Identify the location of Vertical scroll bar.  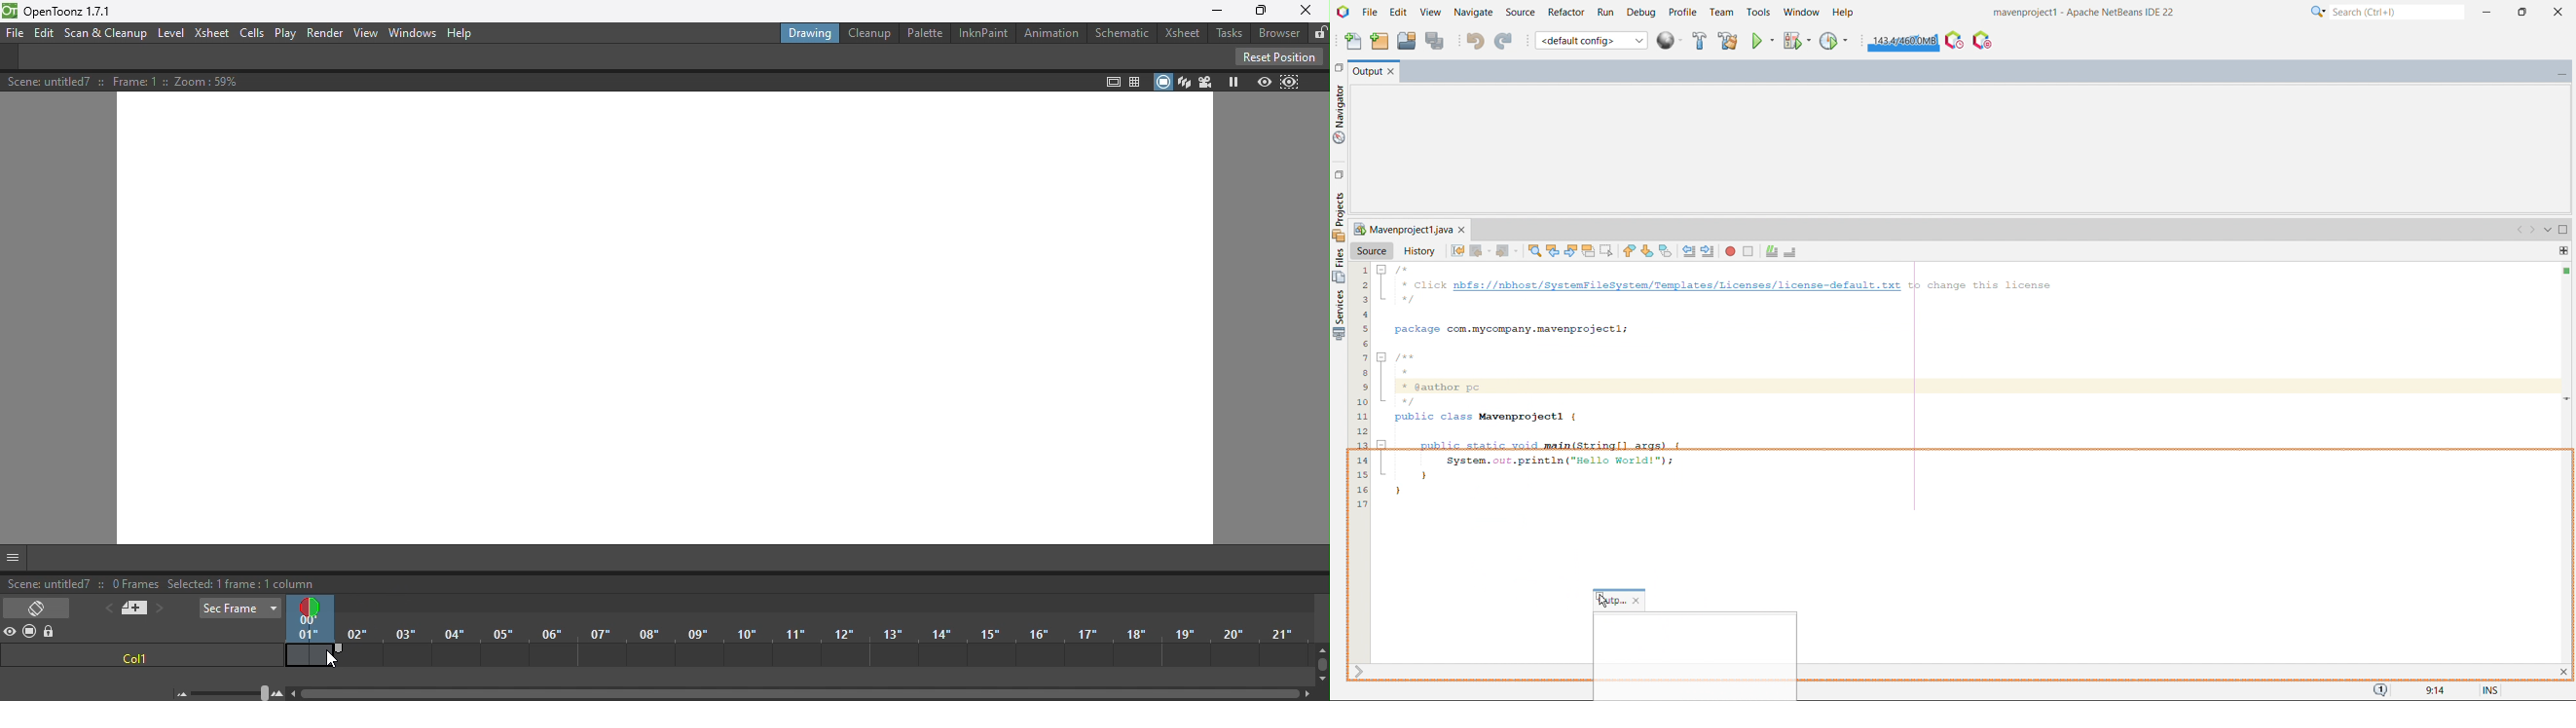
(1321, 665).